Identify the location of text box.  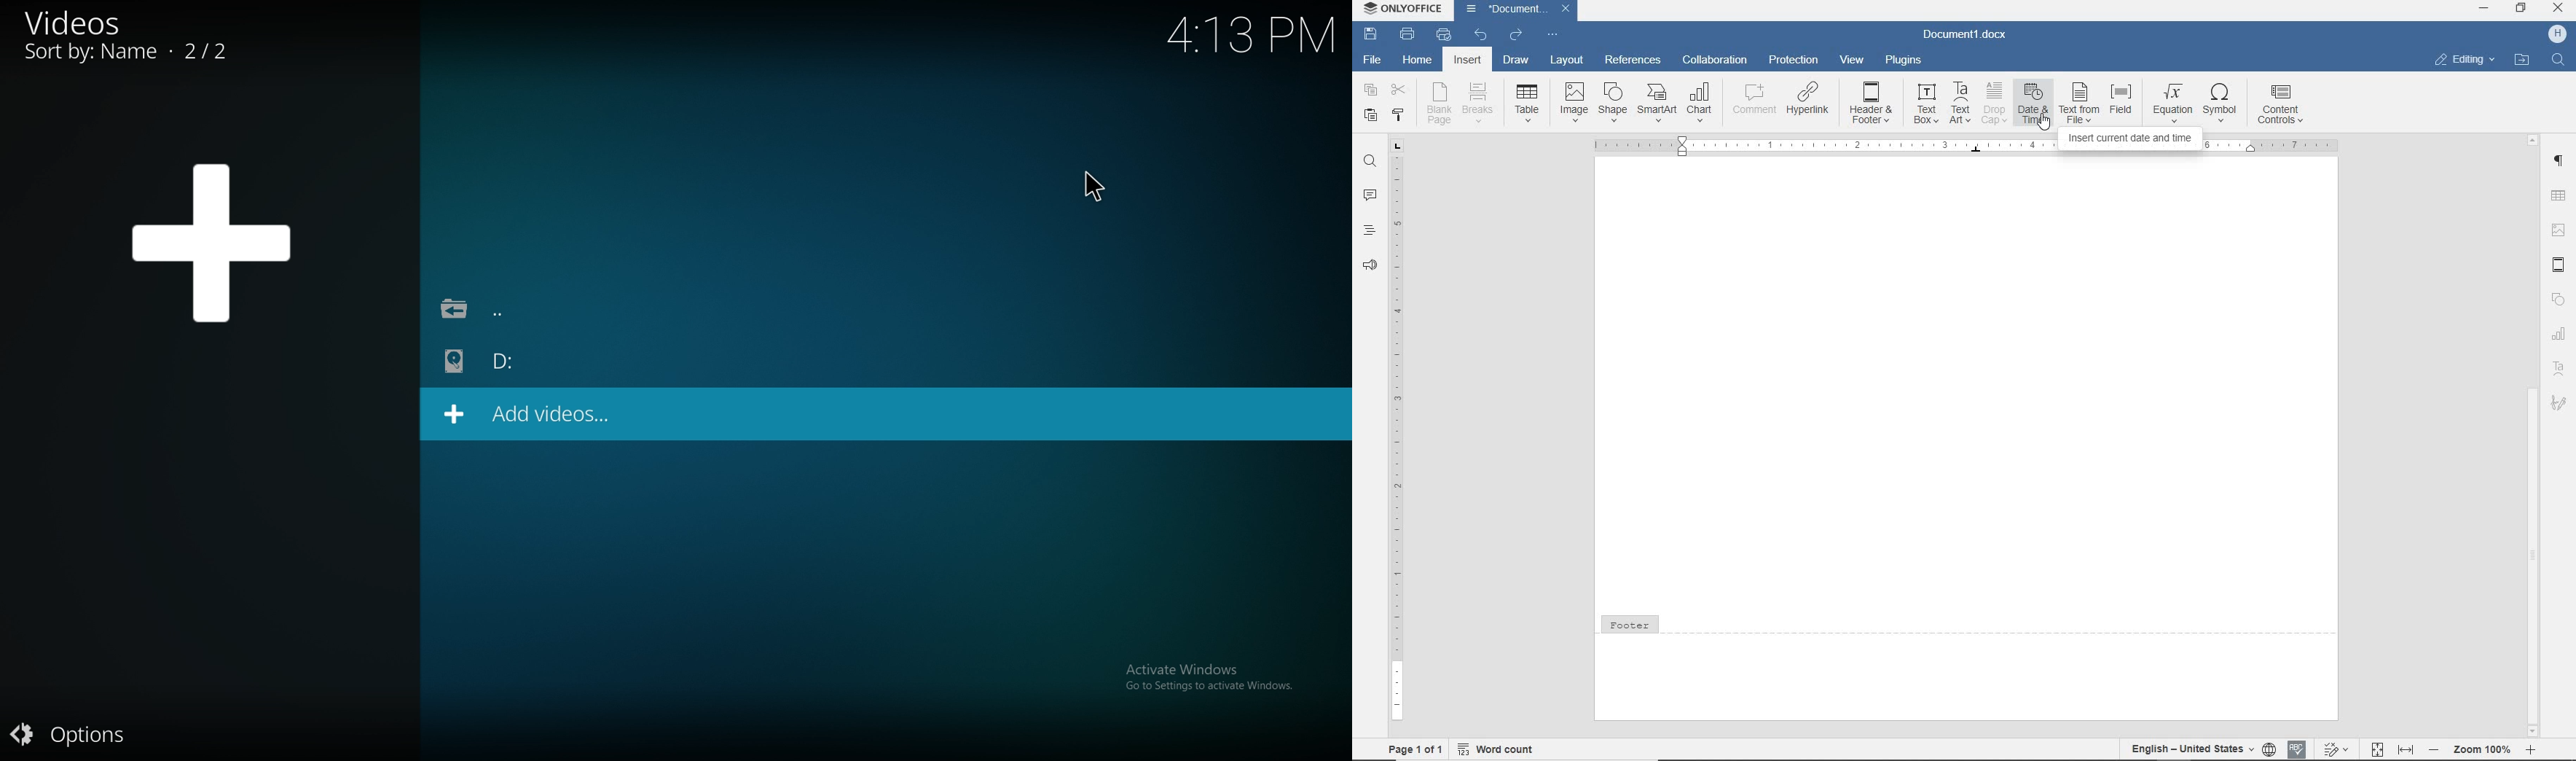
(1926, 104).